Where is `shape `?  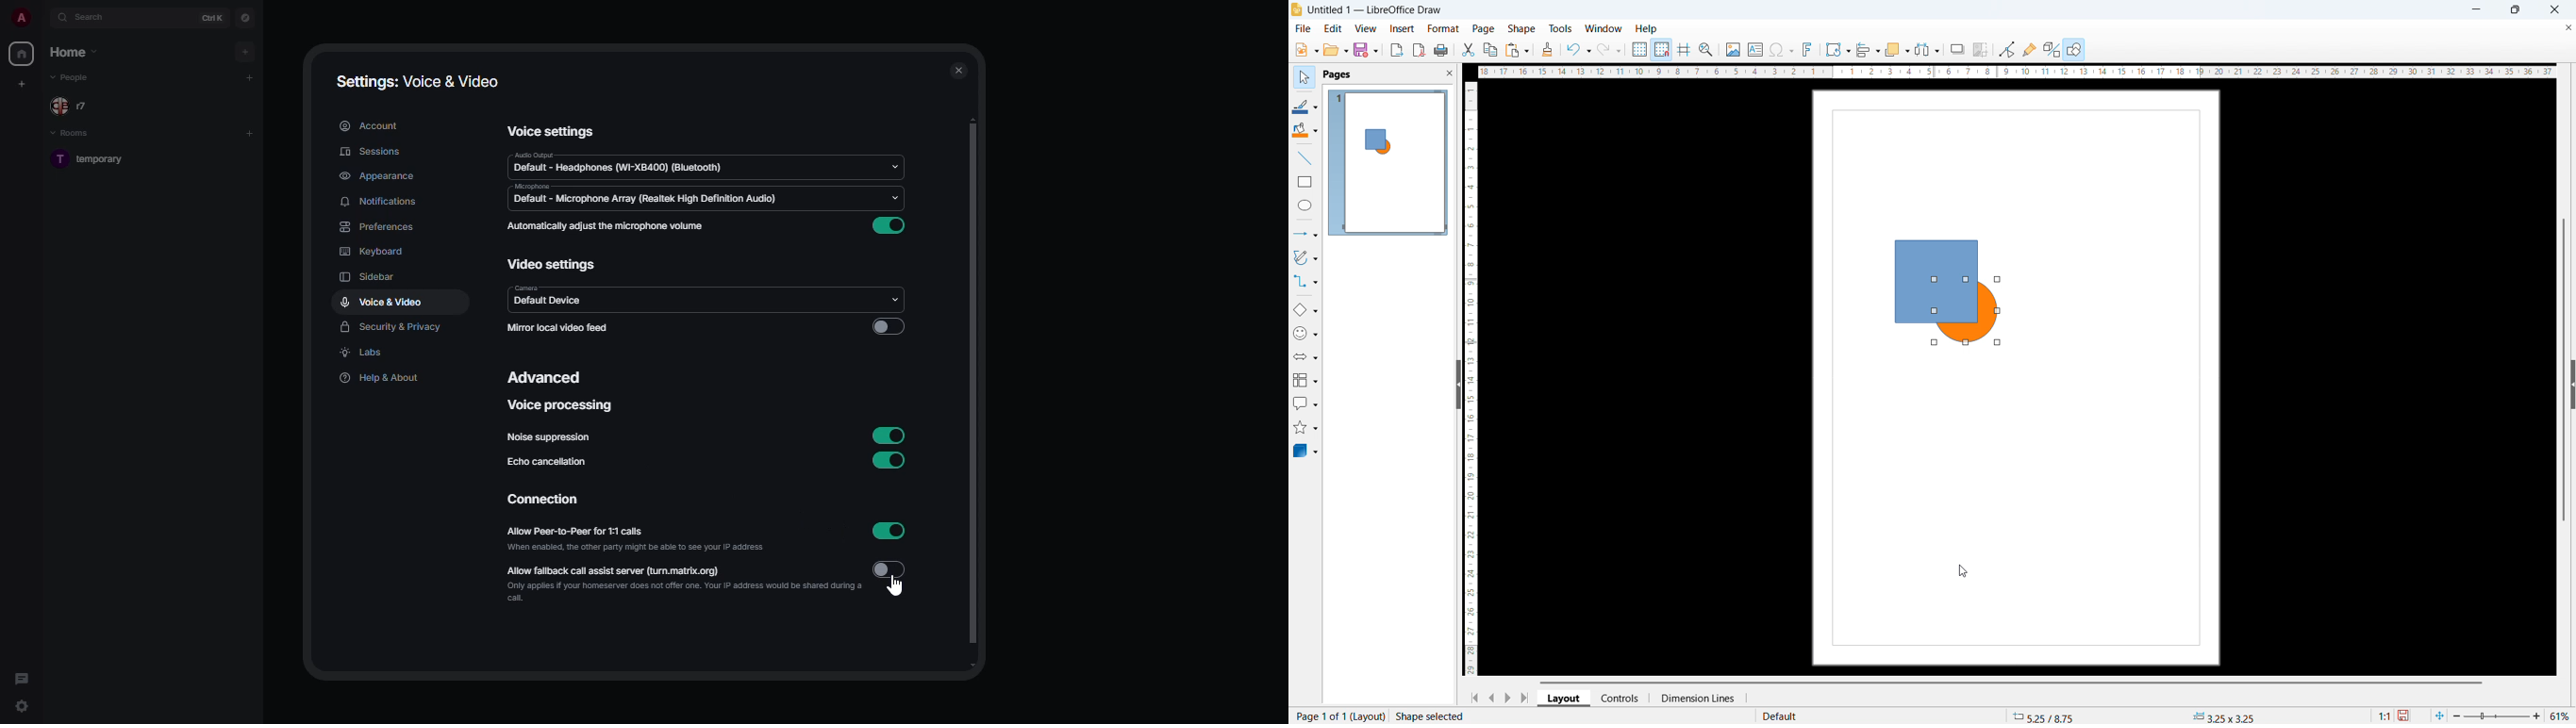
shape  is located at coordinates (1521, 29).